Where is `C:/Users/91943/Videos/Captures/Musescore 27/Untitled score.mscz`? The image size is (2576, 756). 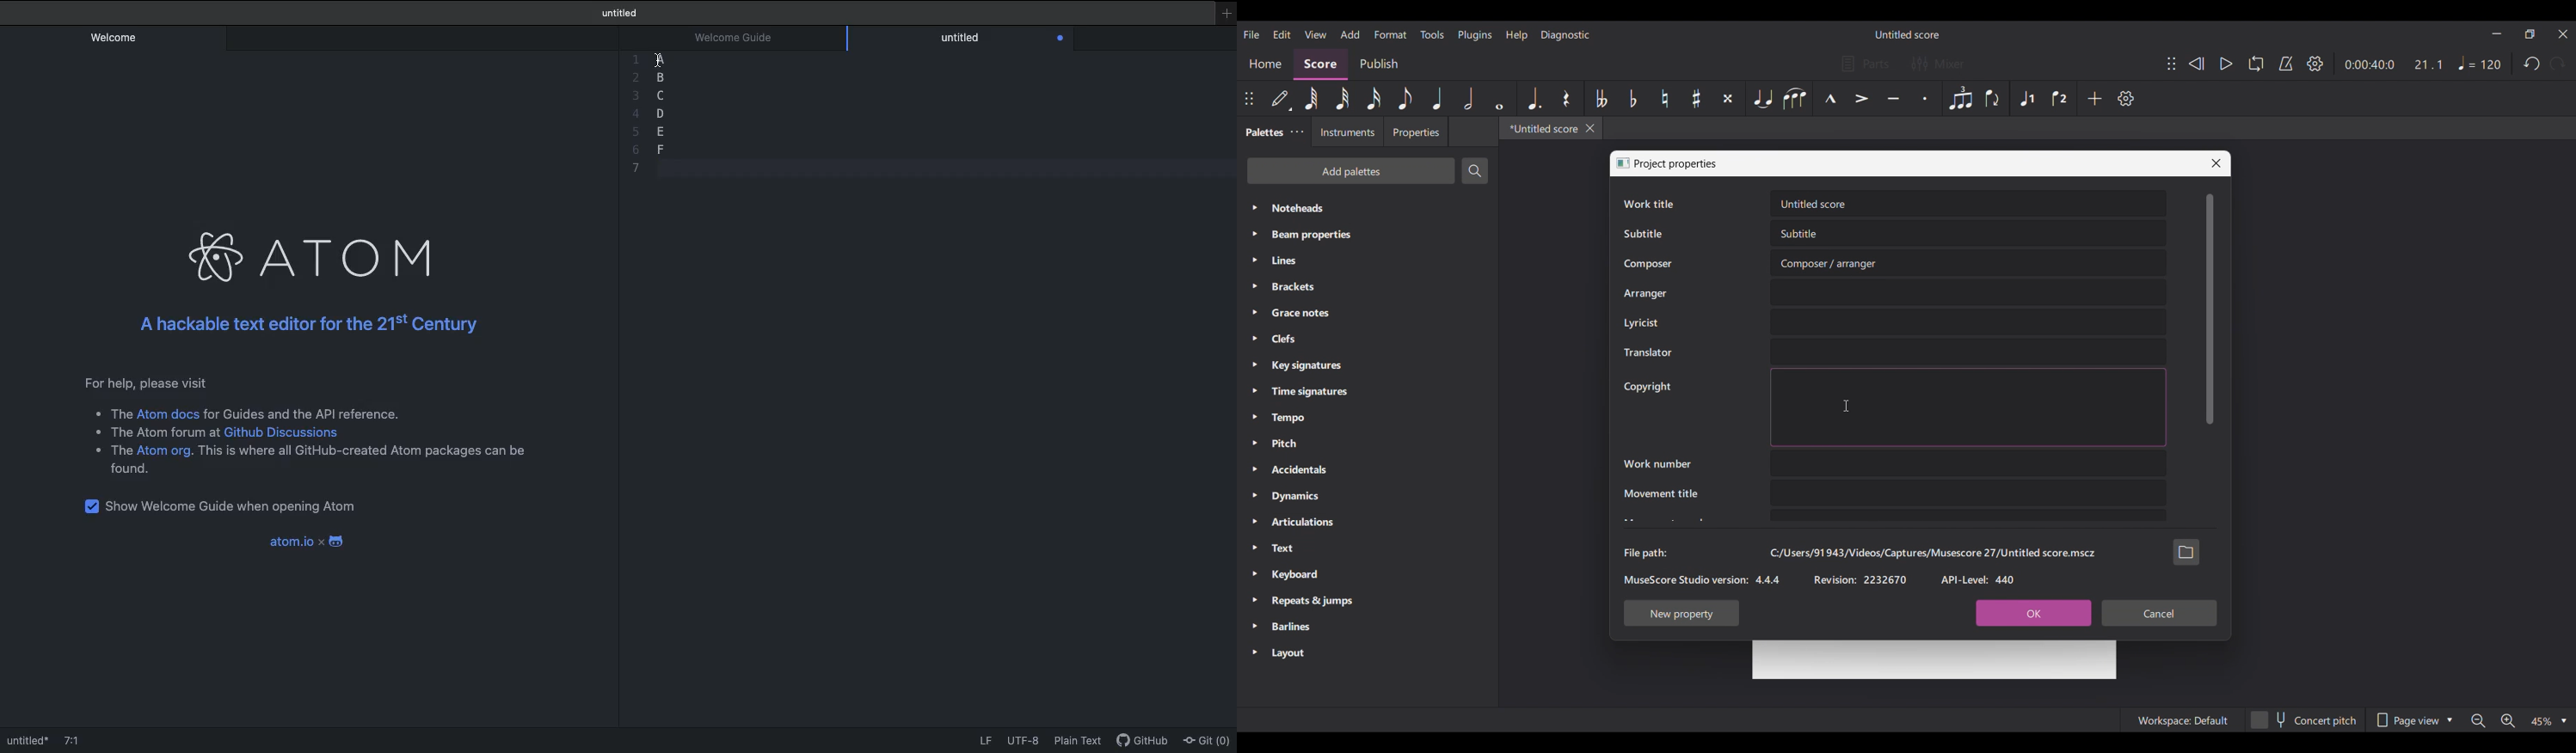
C:/Users/91943/Videos/Captures/Musescore 27/Untitled score.mscz is located at coordinates (1932, 553).